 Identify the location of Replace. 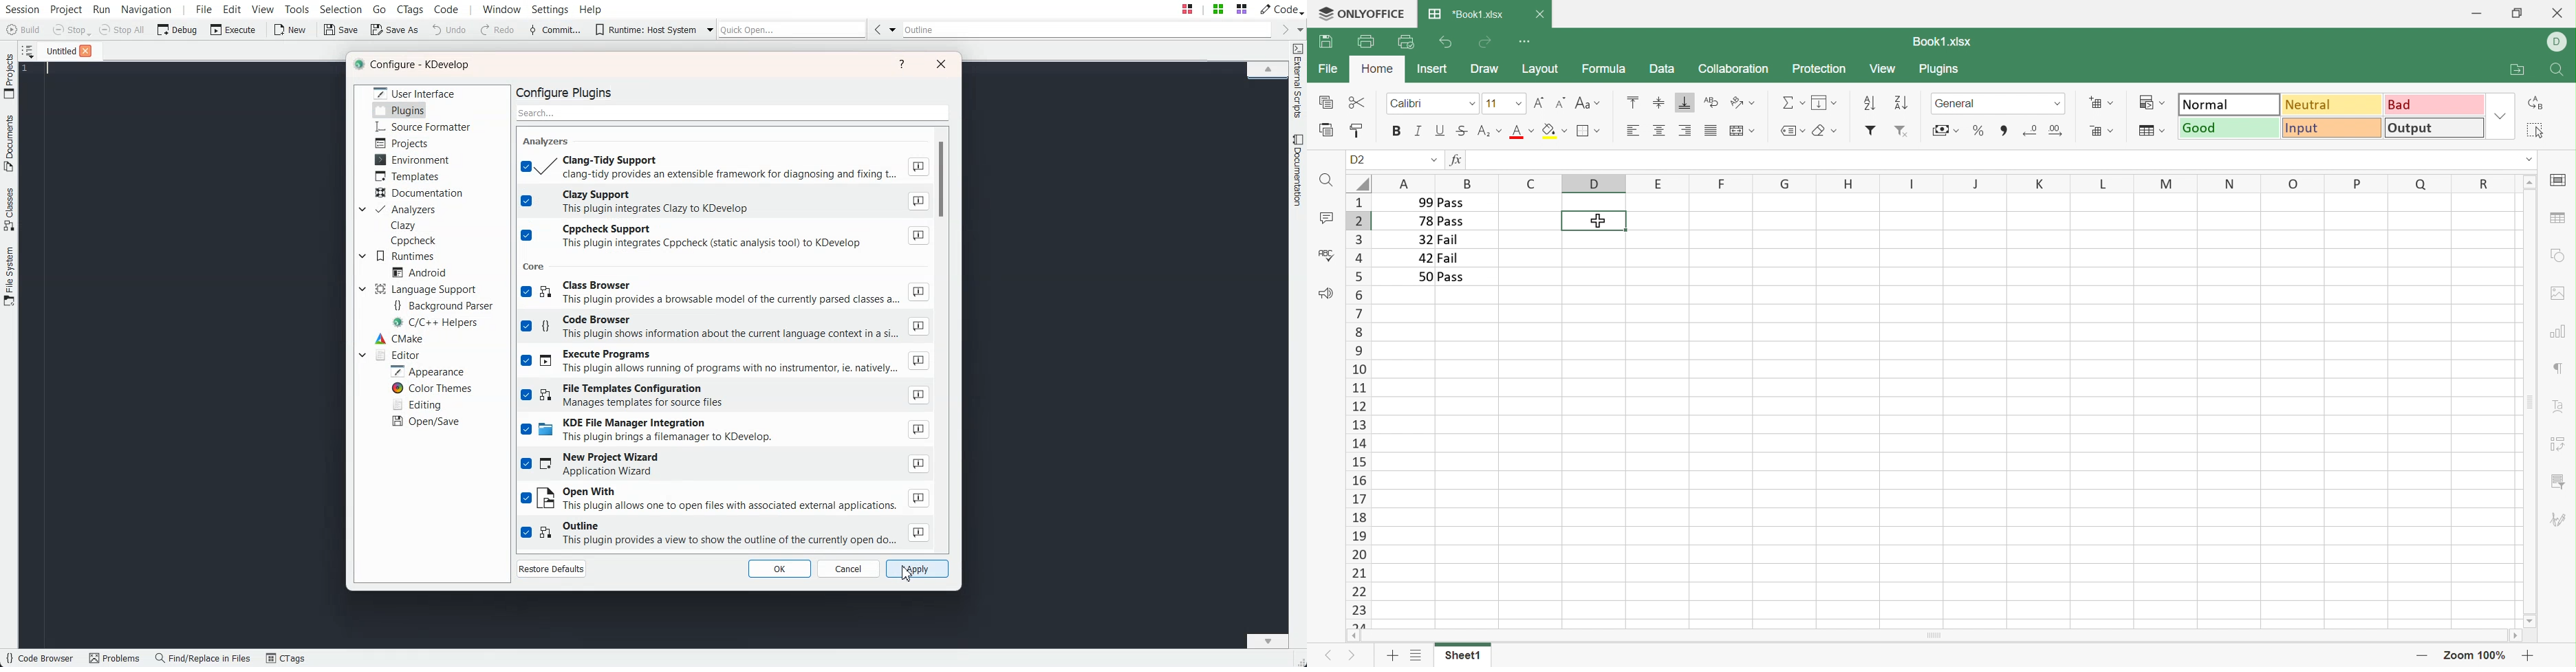
(2537, 103).